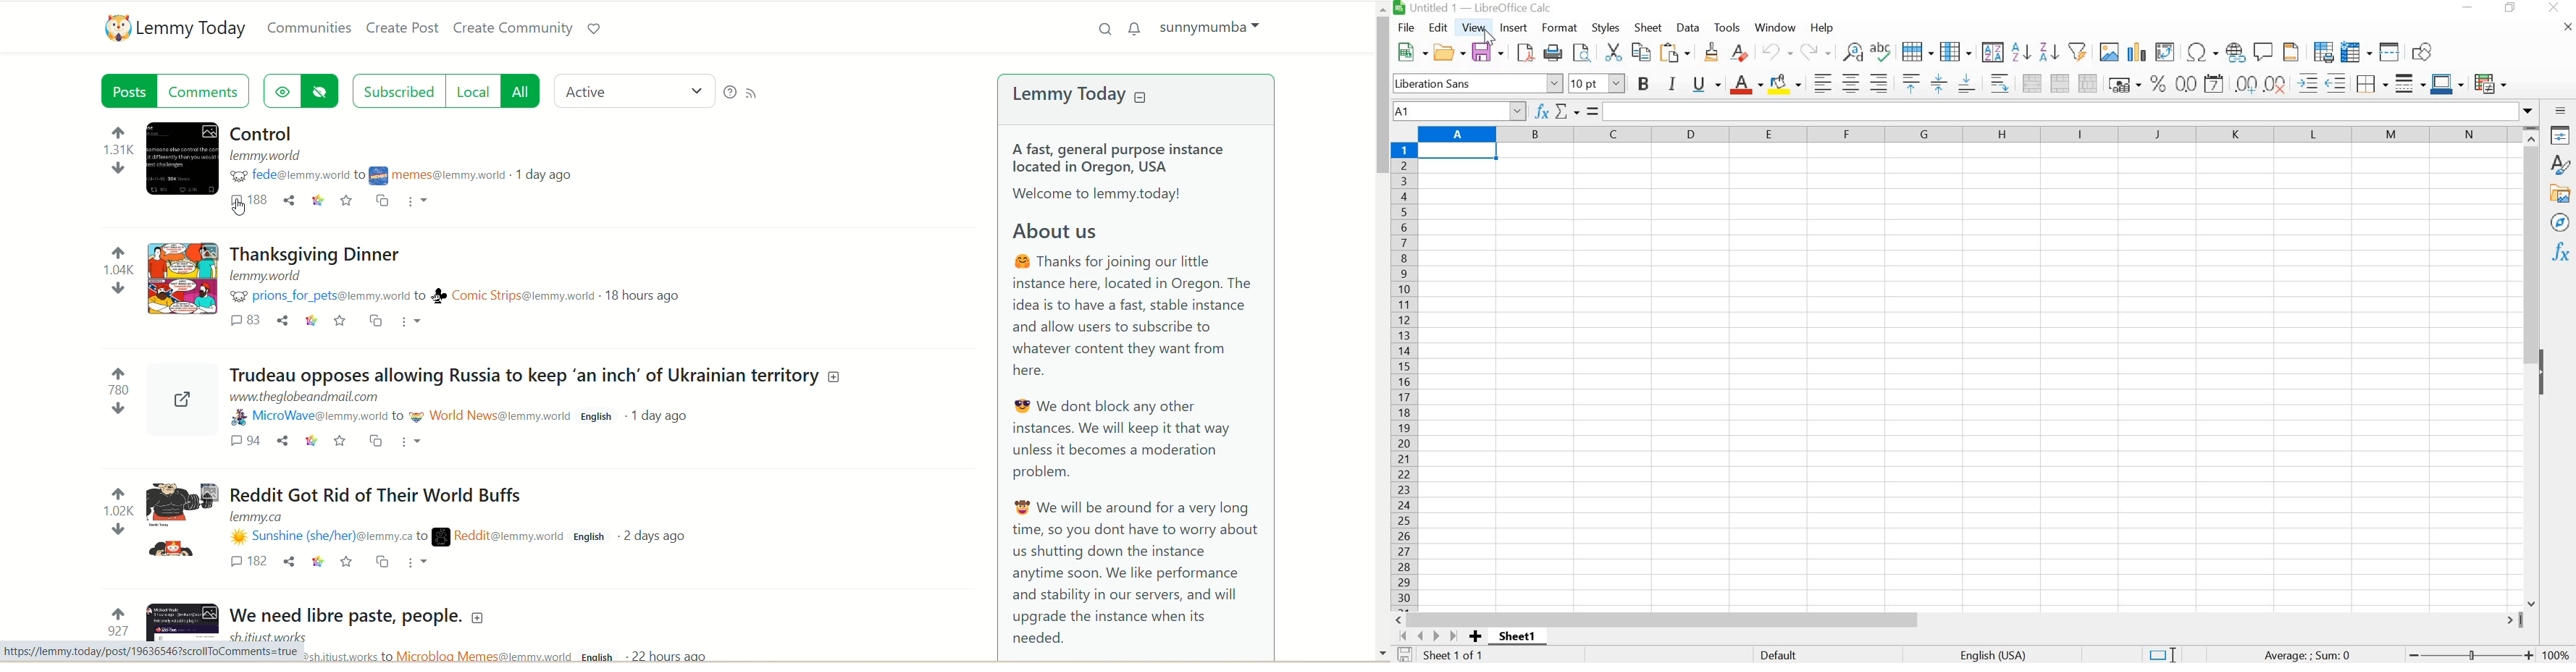 This screenshot has height=672, width=2576. What do you see at coordinates (319, 201) in the screenshot?
I see `link` at bounding box center [319, 201].